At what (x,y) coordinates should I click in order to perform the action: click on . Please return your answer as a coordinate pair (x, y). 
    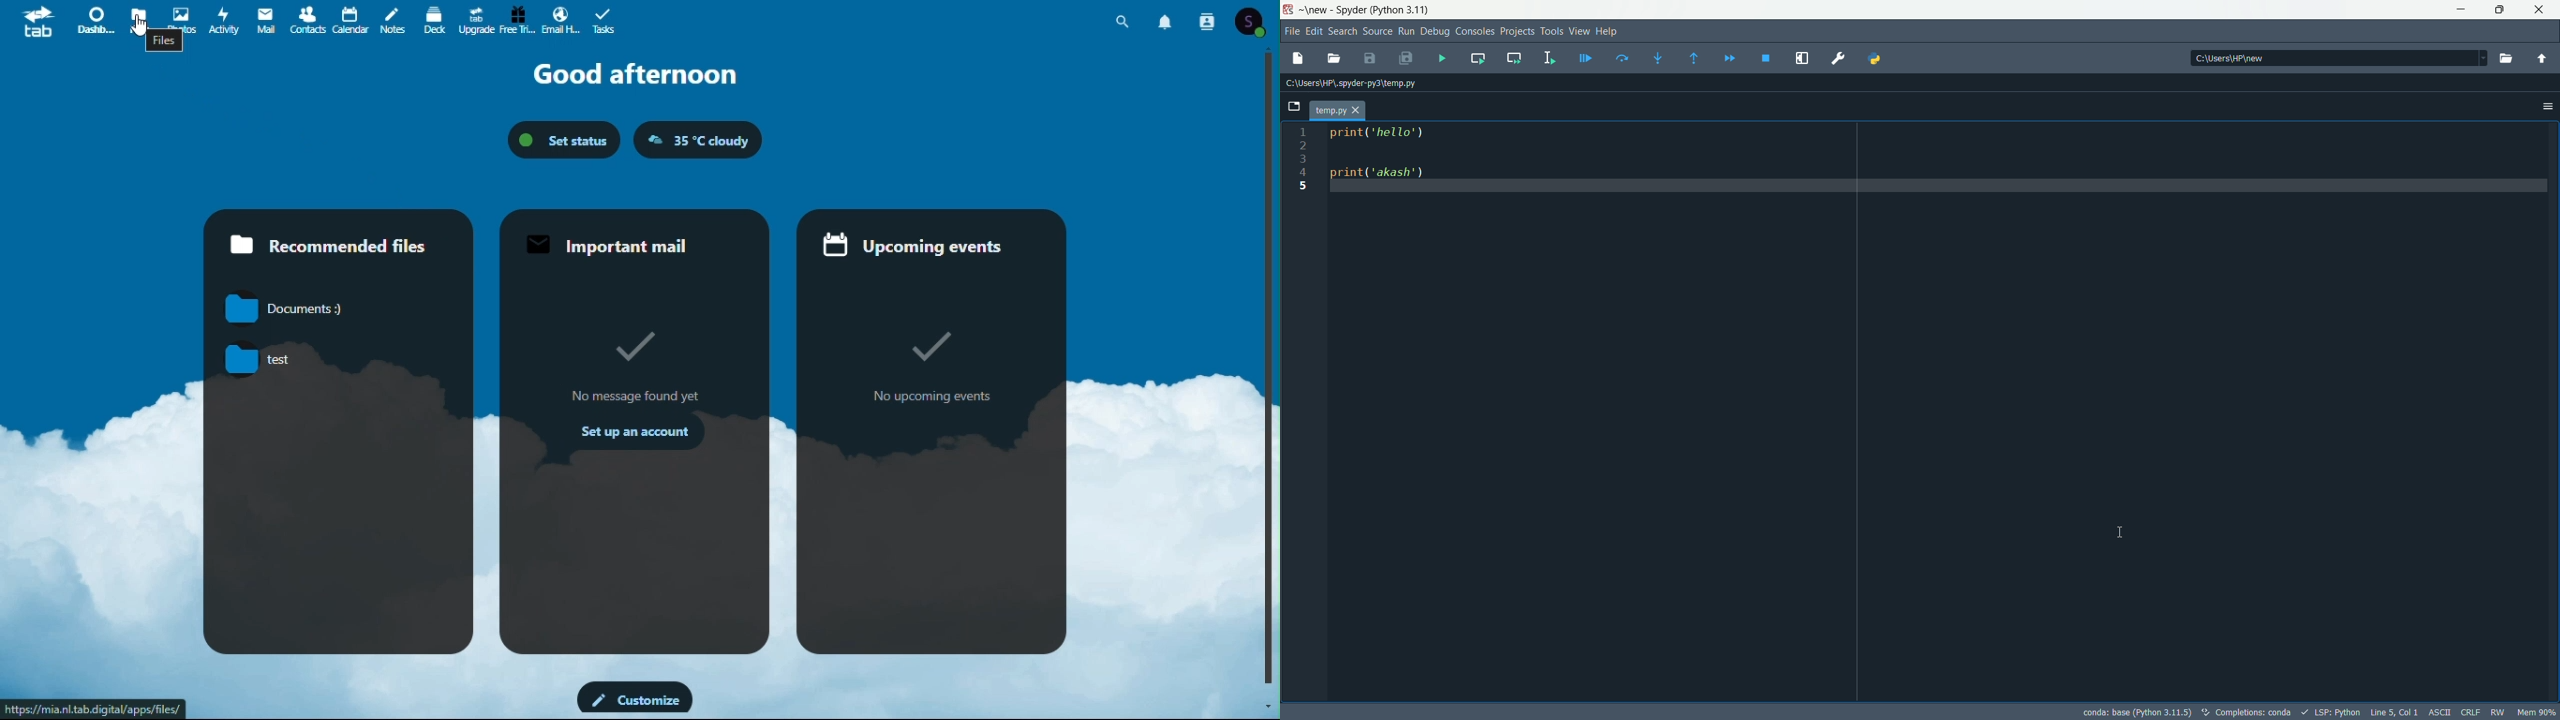
    Looking at the image, I should click on (2224, 58).